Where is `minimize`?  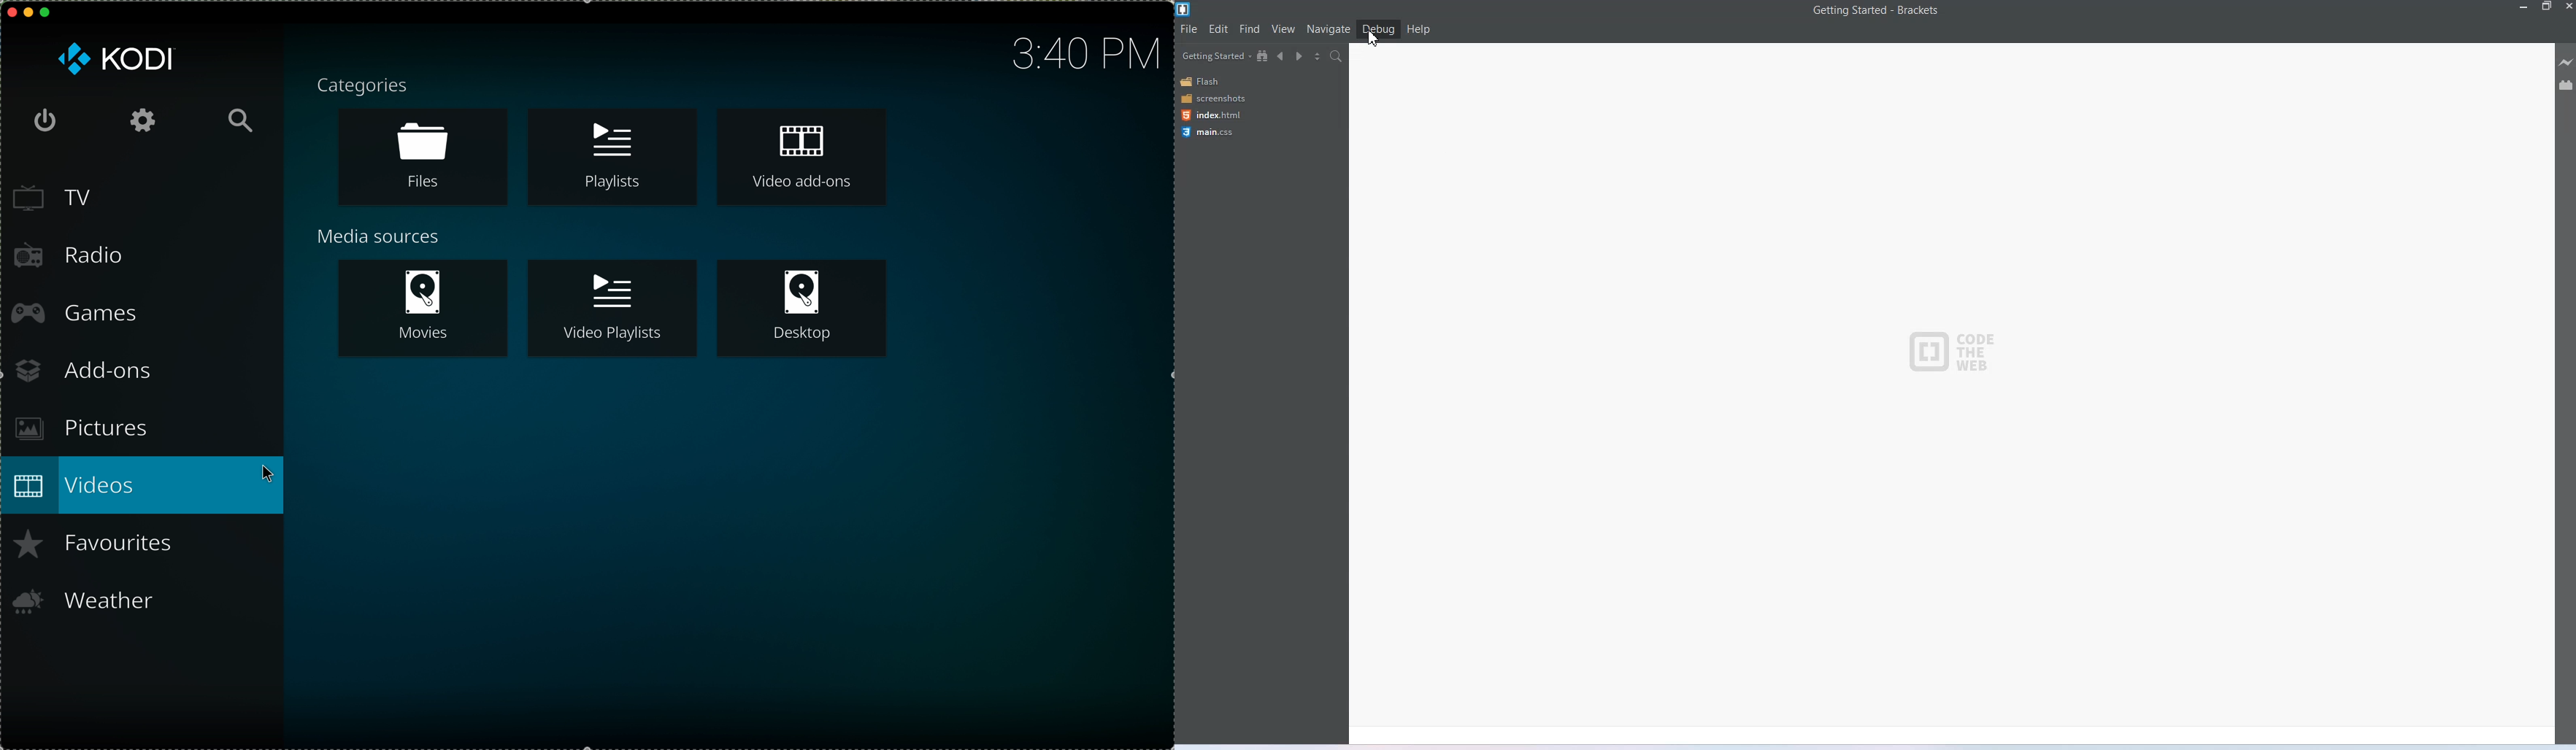
minimize is located at coordinates (2522, 7).